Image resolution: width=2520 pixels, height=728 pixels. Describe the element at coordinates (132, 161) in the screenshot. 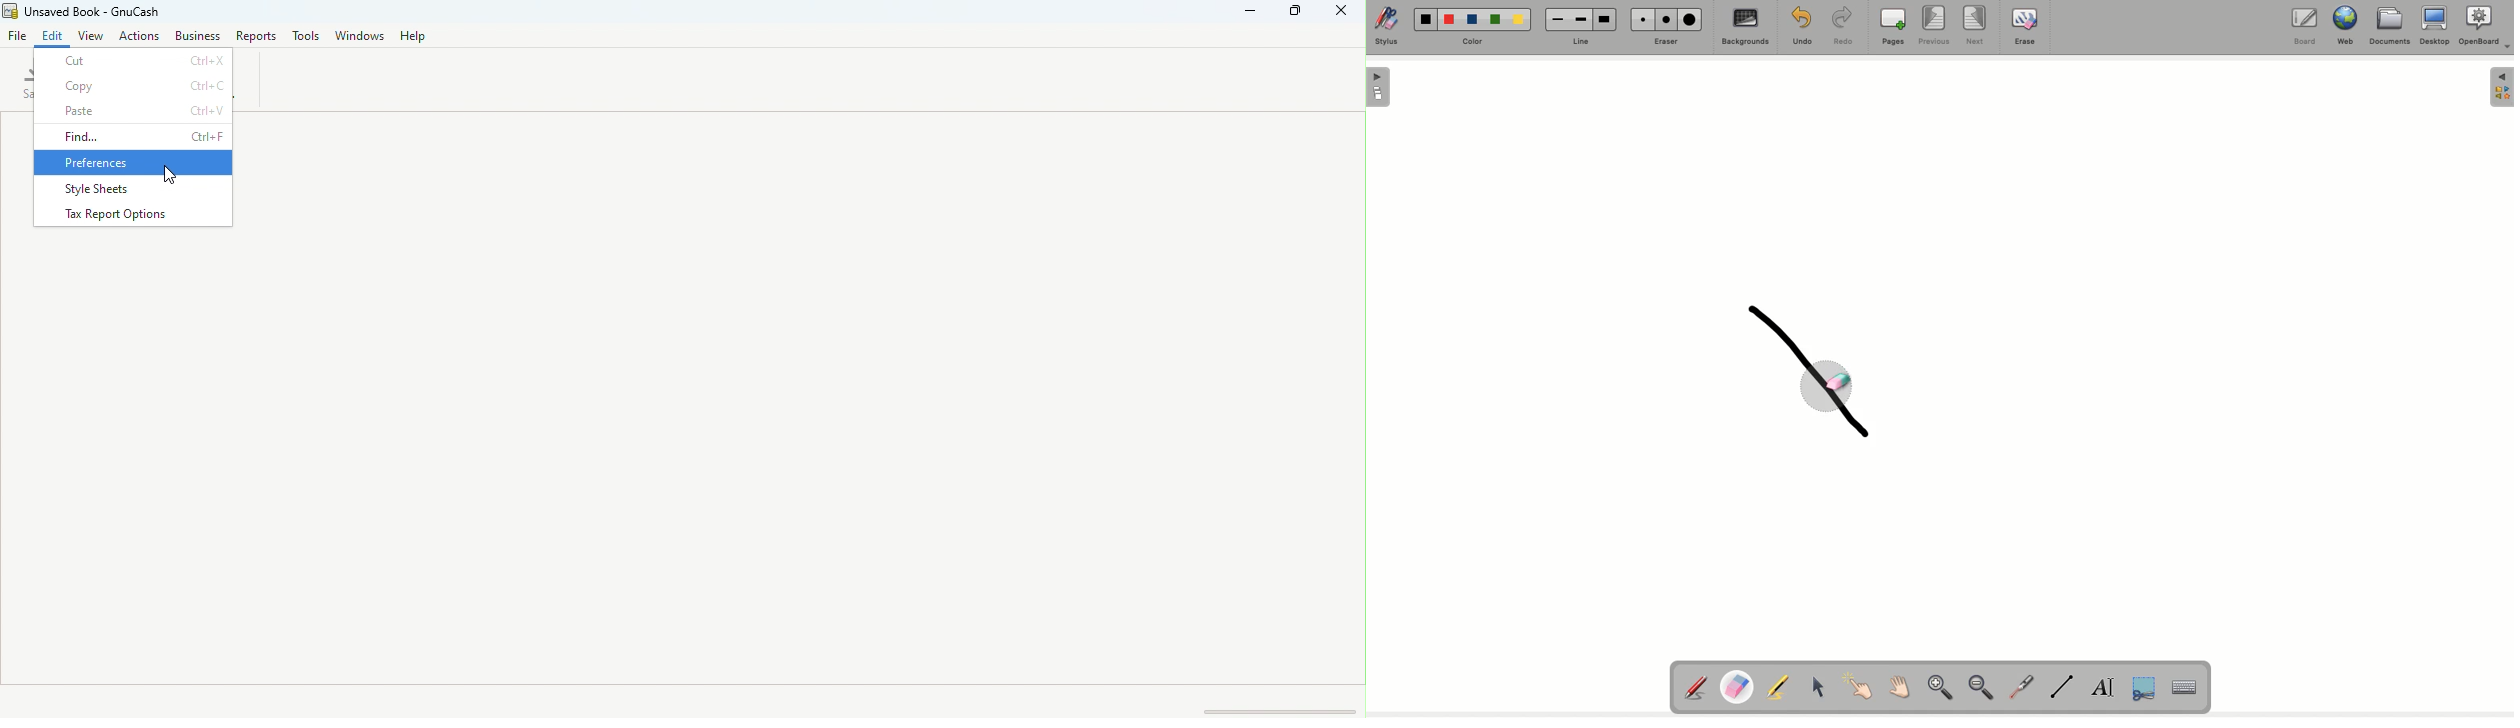

I see `Preferences` at that location.